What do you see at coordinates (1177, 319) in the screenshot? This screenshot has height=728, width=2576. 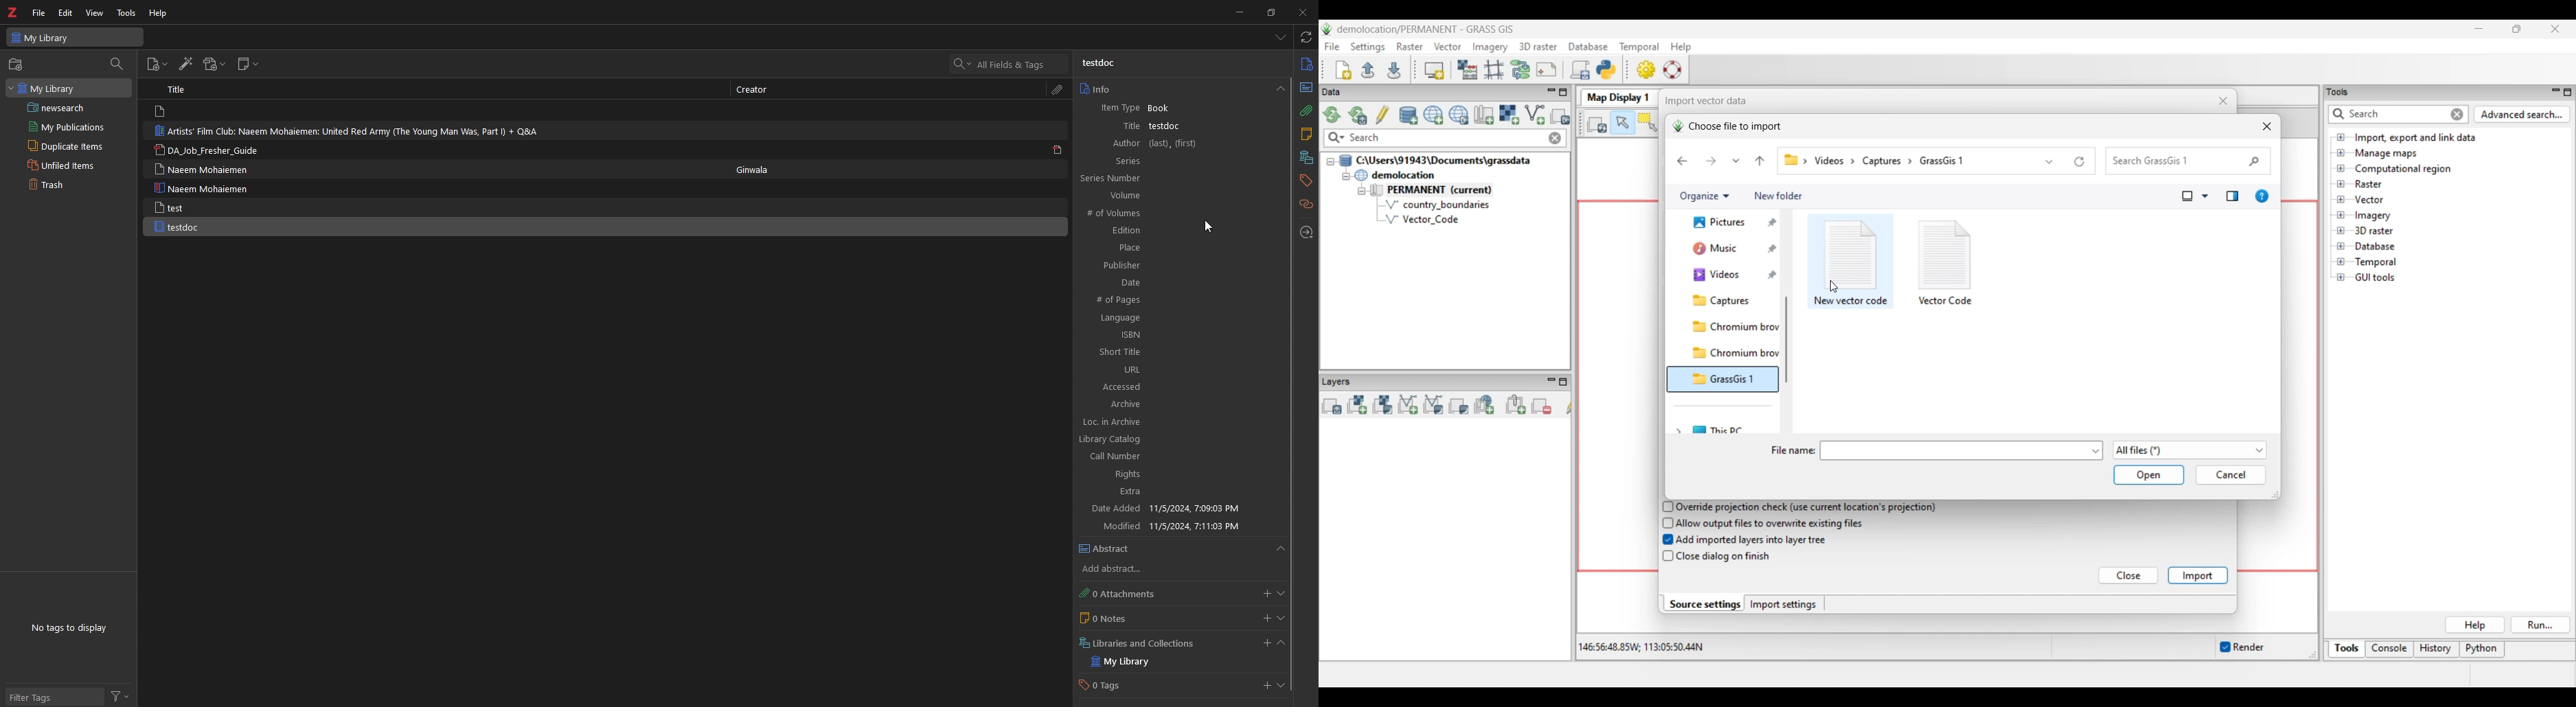 I see `Language` at bounding box center [1177, 319].